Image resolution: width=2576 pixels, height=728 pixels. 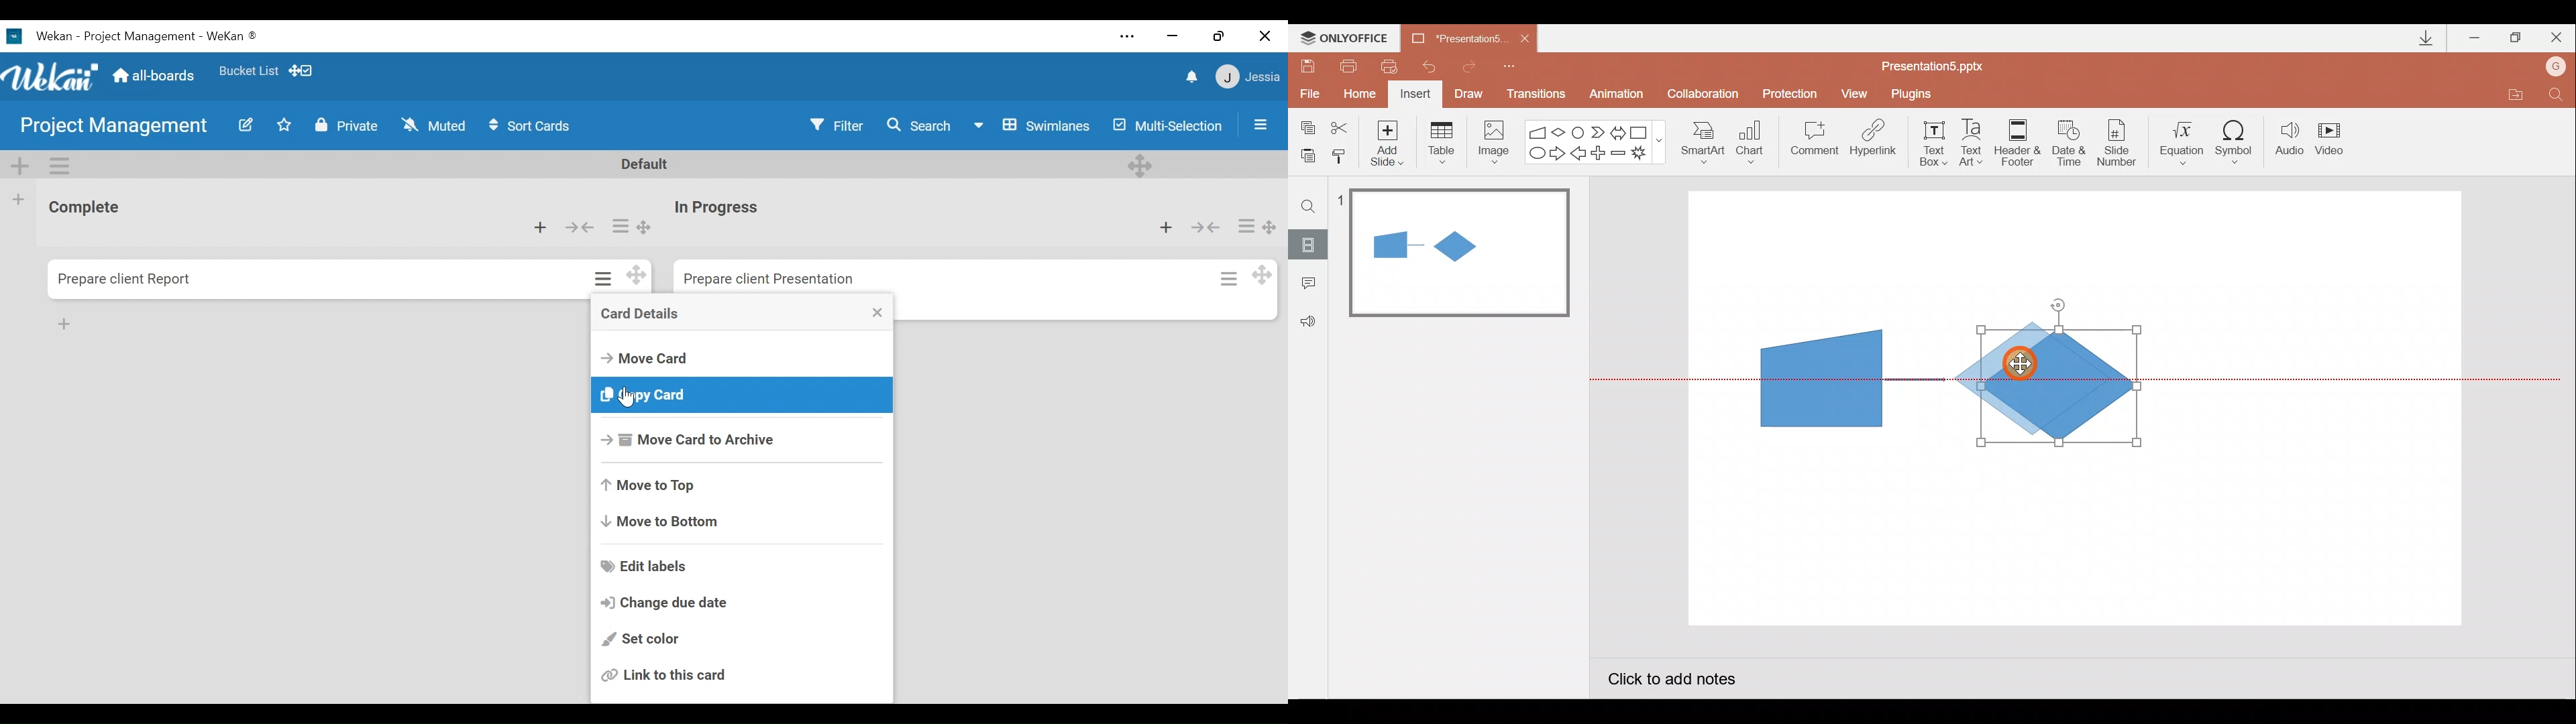 I want to click on Account name, so click(x=2557, y=68).